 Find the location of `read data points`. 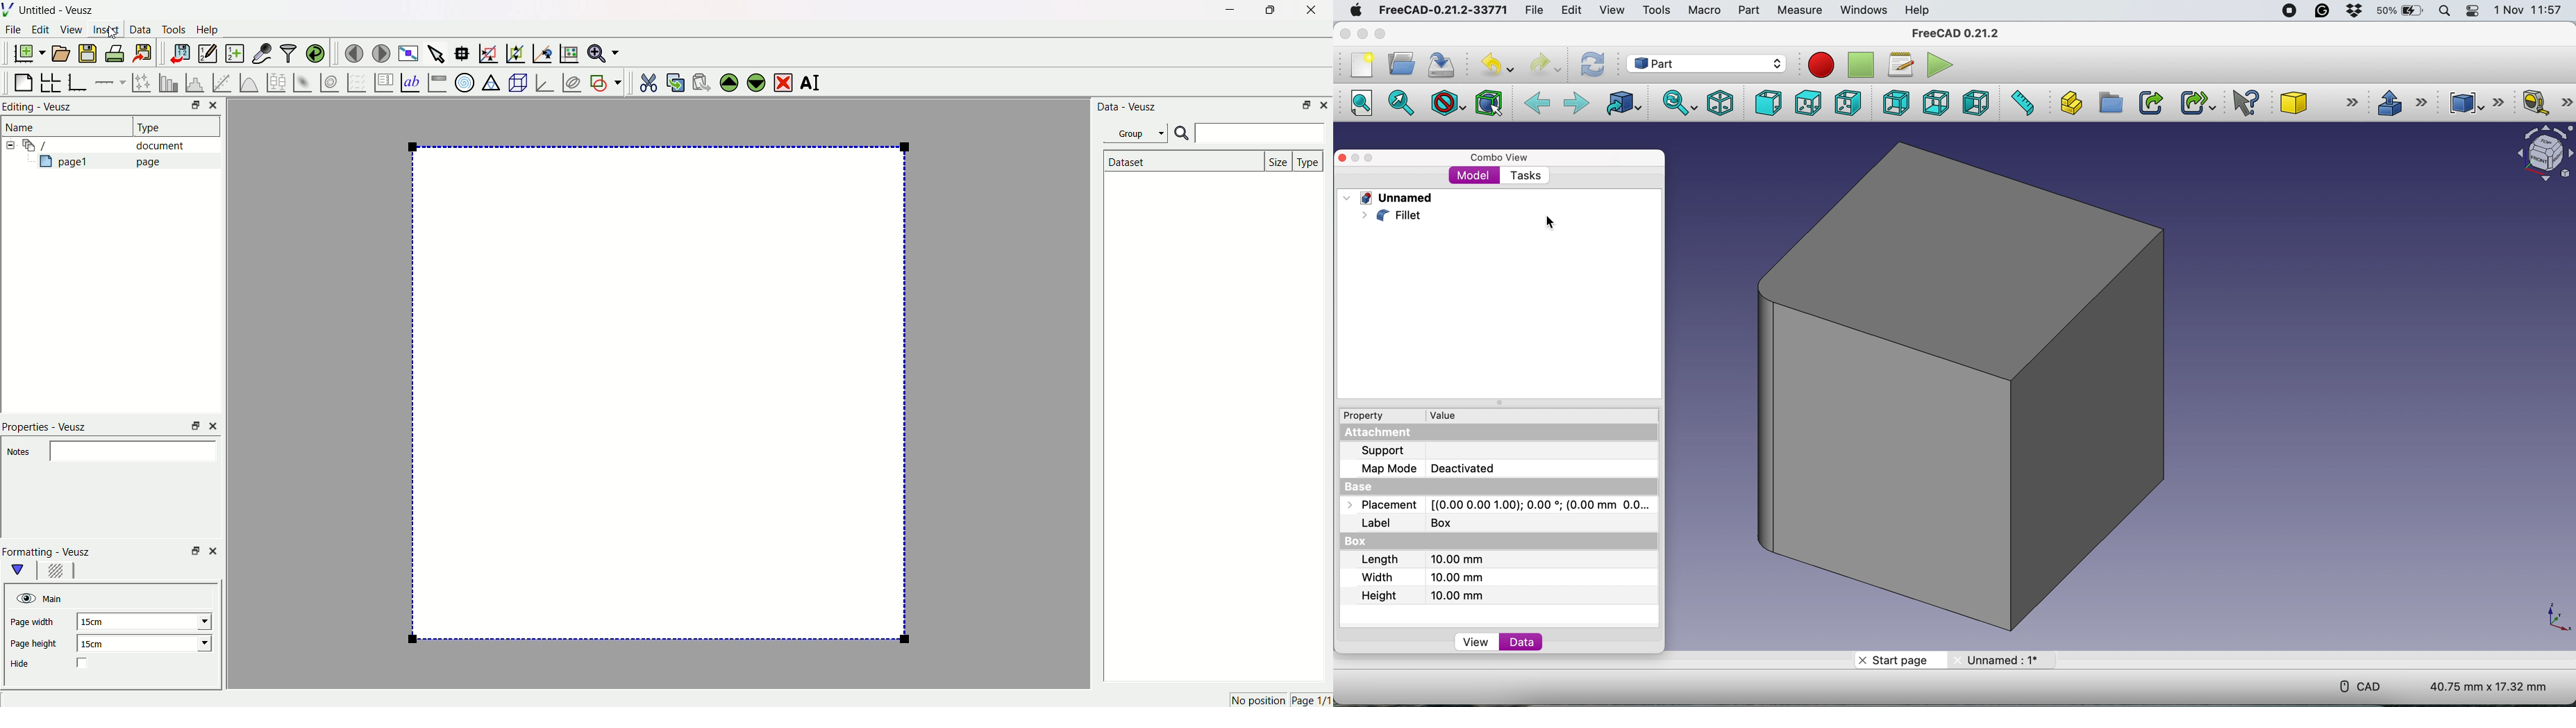

read data points is located at coordinates (465, 51).